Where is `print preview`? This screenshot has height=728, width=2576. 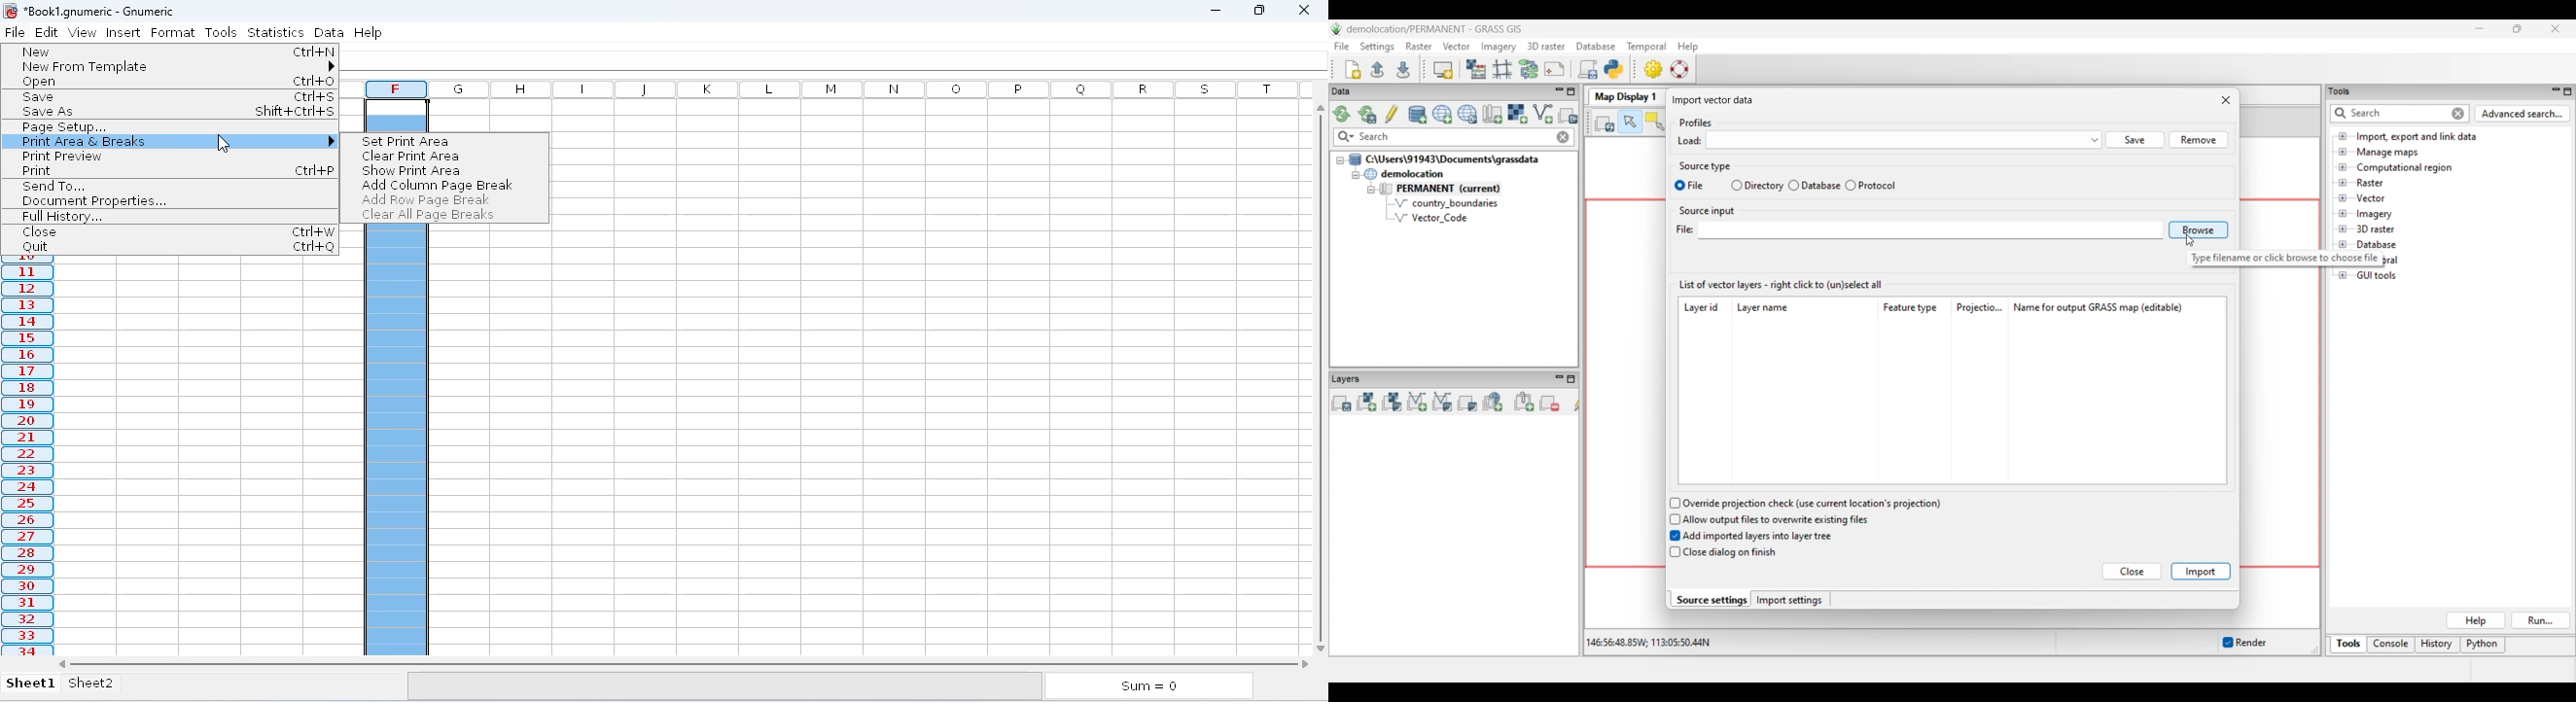 print preview is located at coordinates (61, 156).